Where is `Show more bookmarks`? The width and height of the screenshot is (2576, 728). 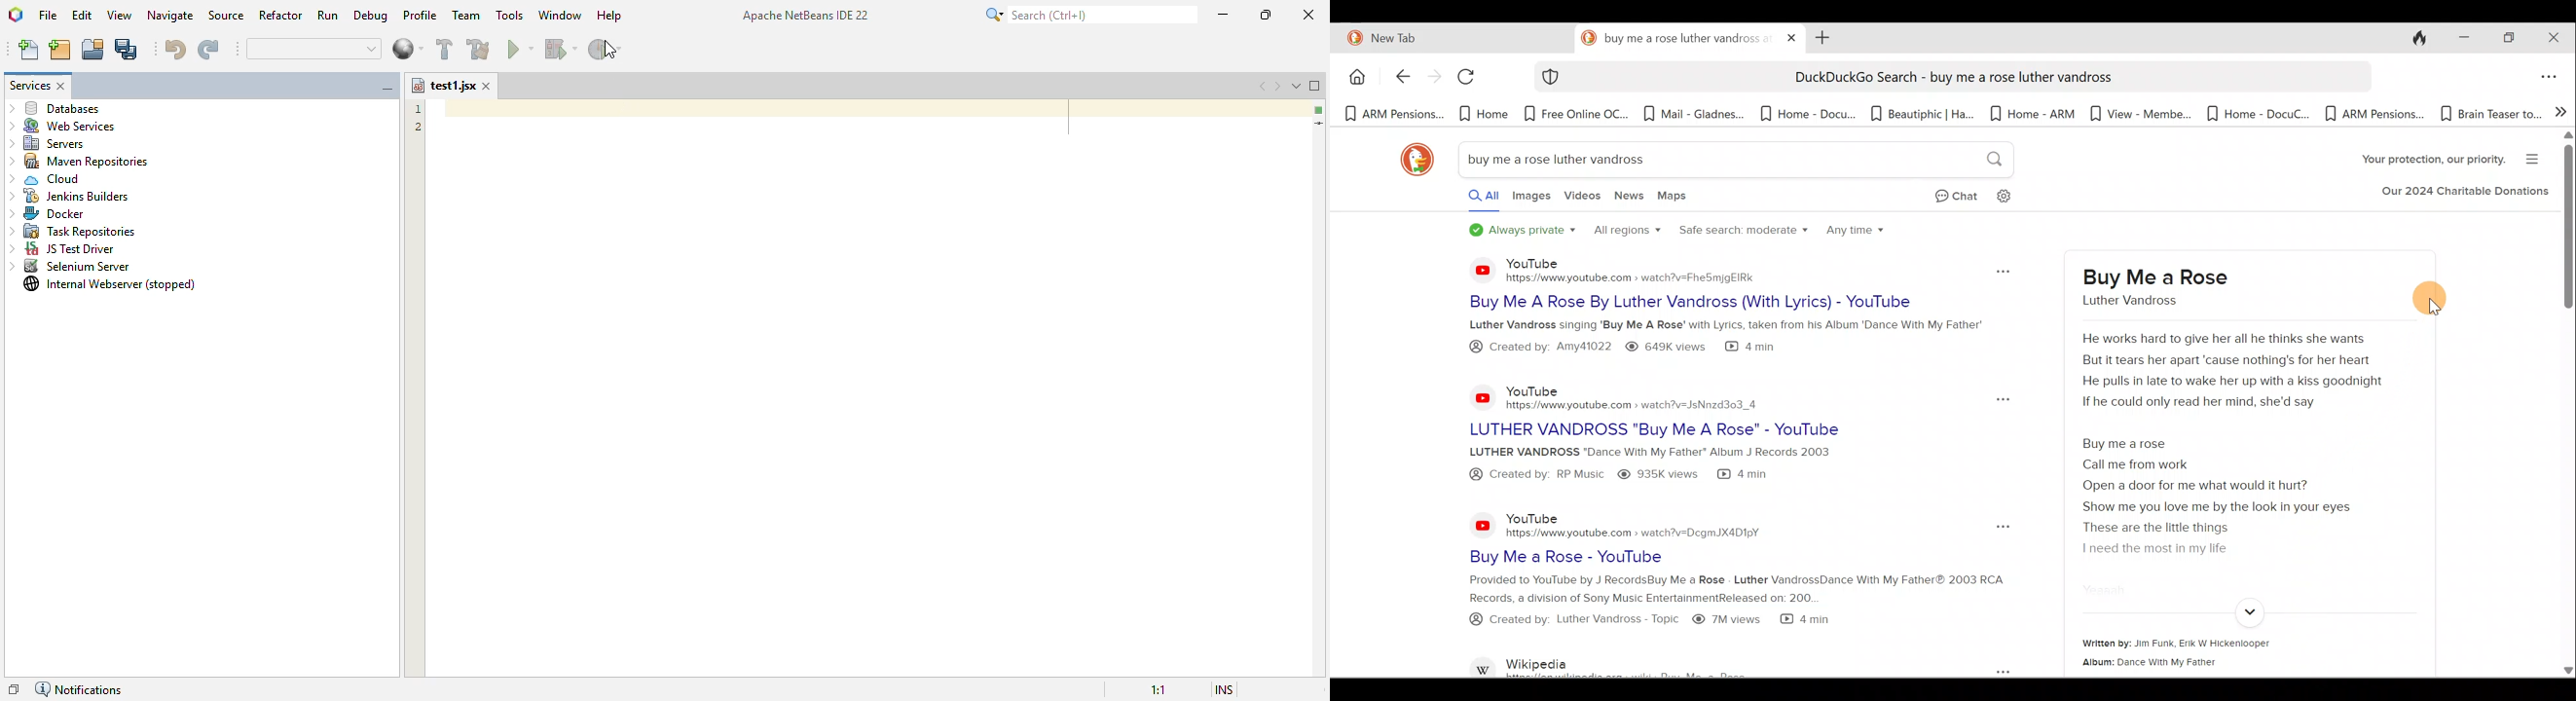 Show more bookmarks is located at coordinates (2561, 110).